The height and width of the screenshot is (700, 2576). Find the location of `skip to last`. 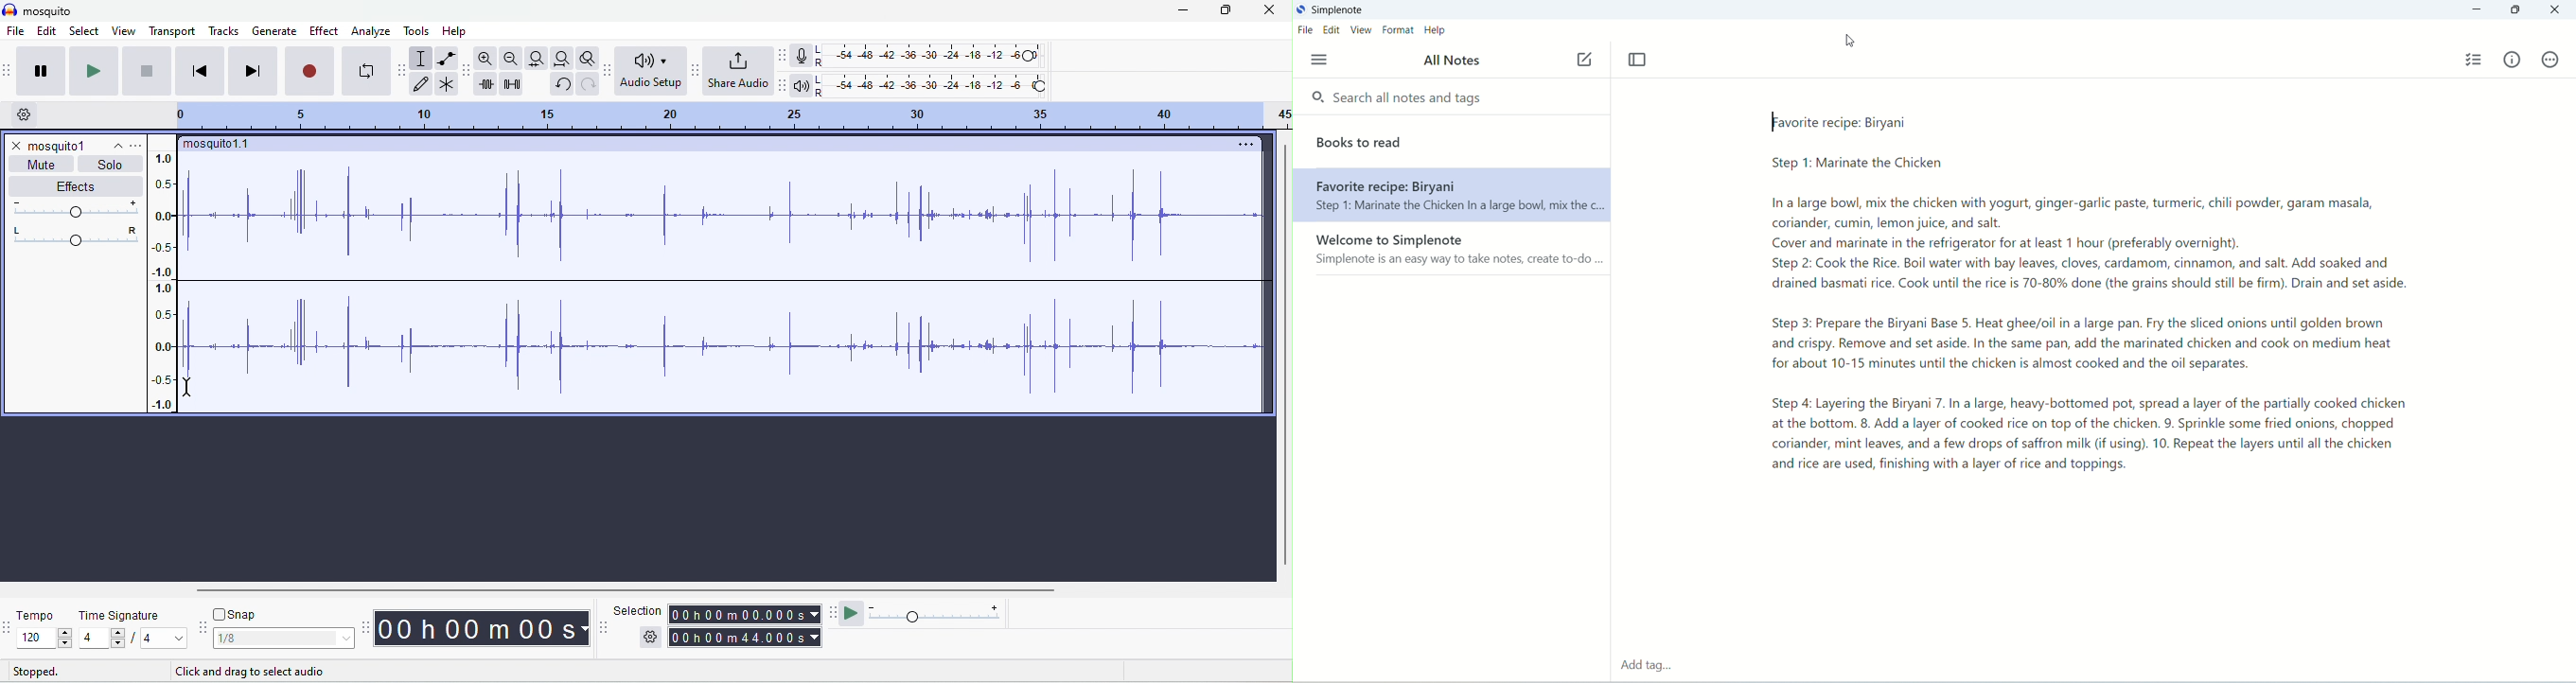

skip to last is located at coordinates (254, 70).